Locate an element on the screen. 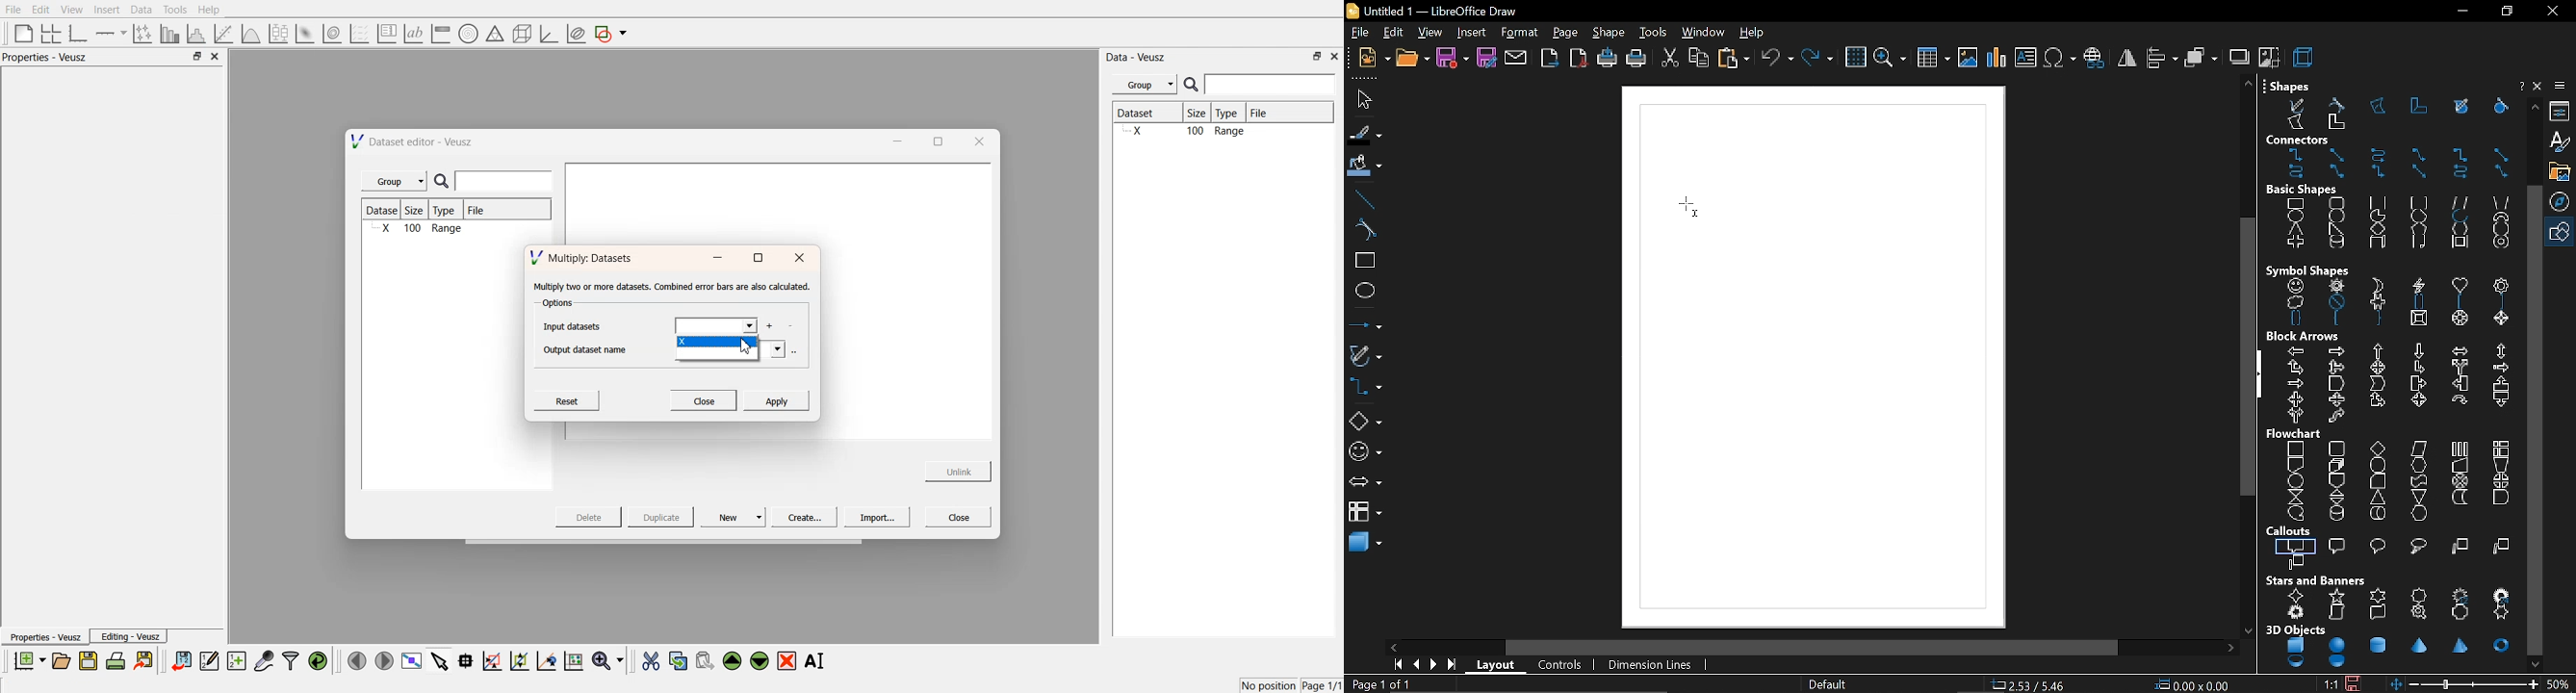 The height and width of the screenshot is (700, 2576). block arc is located at coordinates (2501, 217).